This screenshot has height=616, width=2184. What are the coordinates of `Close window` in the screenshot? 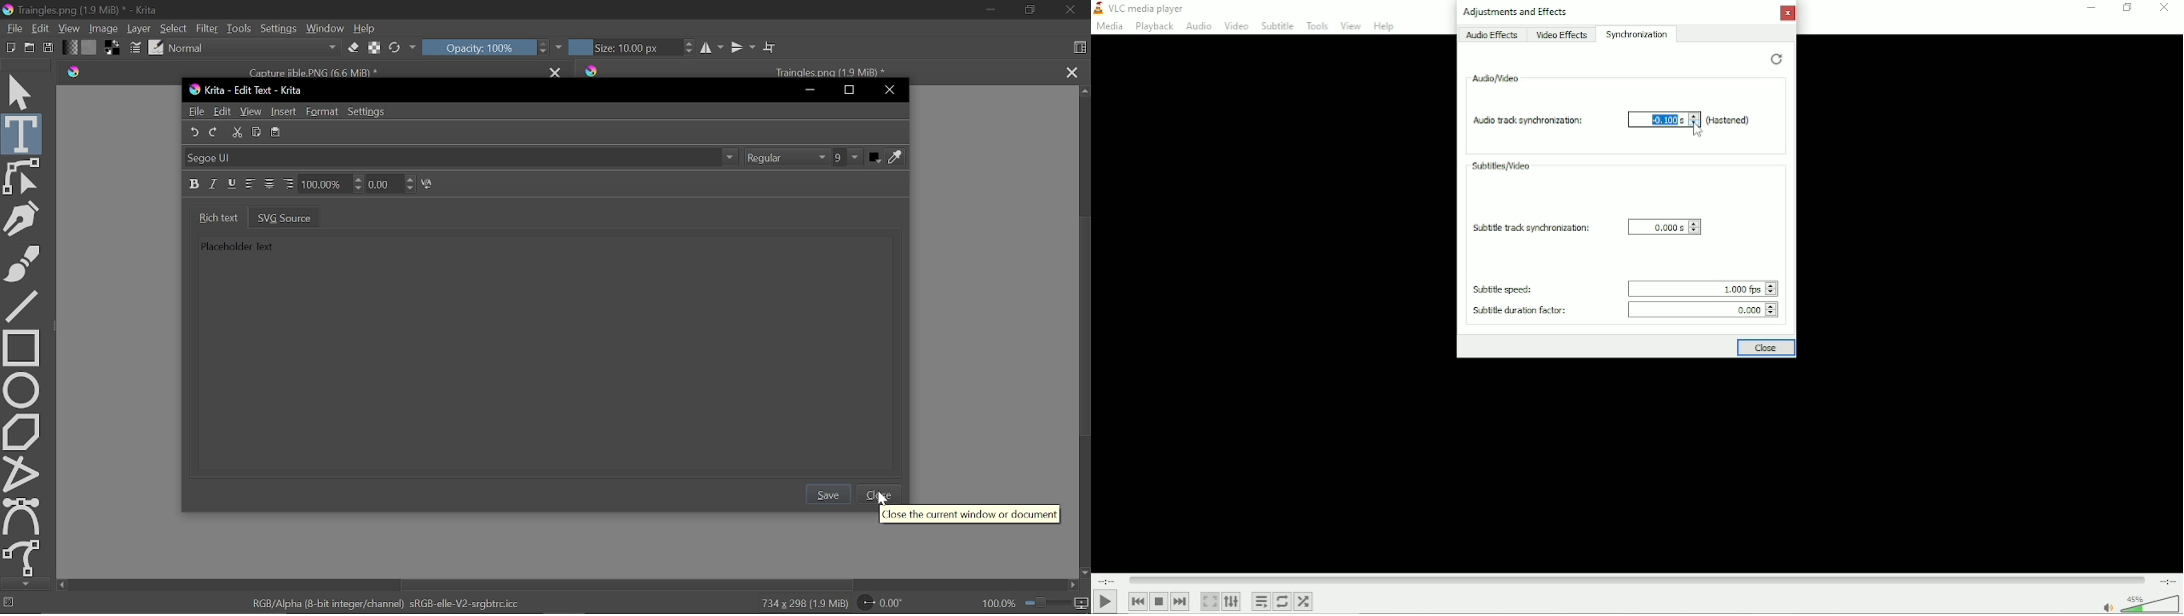 It's located at (1069, 10).